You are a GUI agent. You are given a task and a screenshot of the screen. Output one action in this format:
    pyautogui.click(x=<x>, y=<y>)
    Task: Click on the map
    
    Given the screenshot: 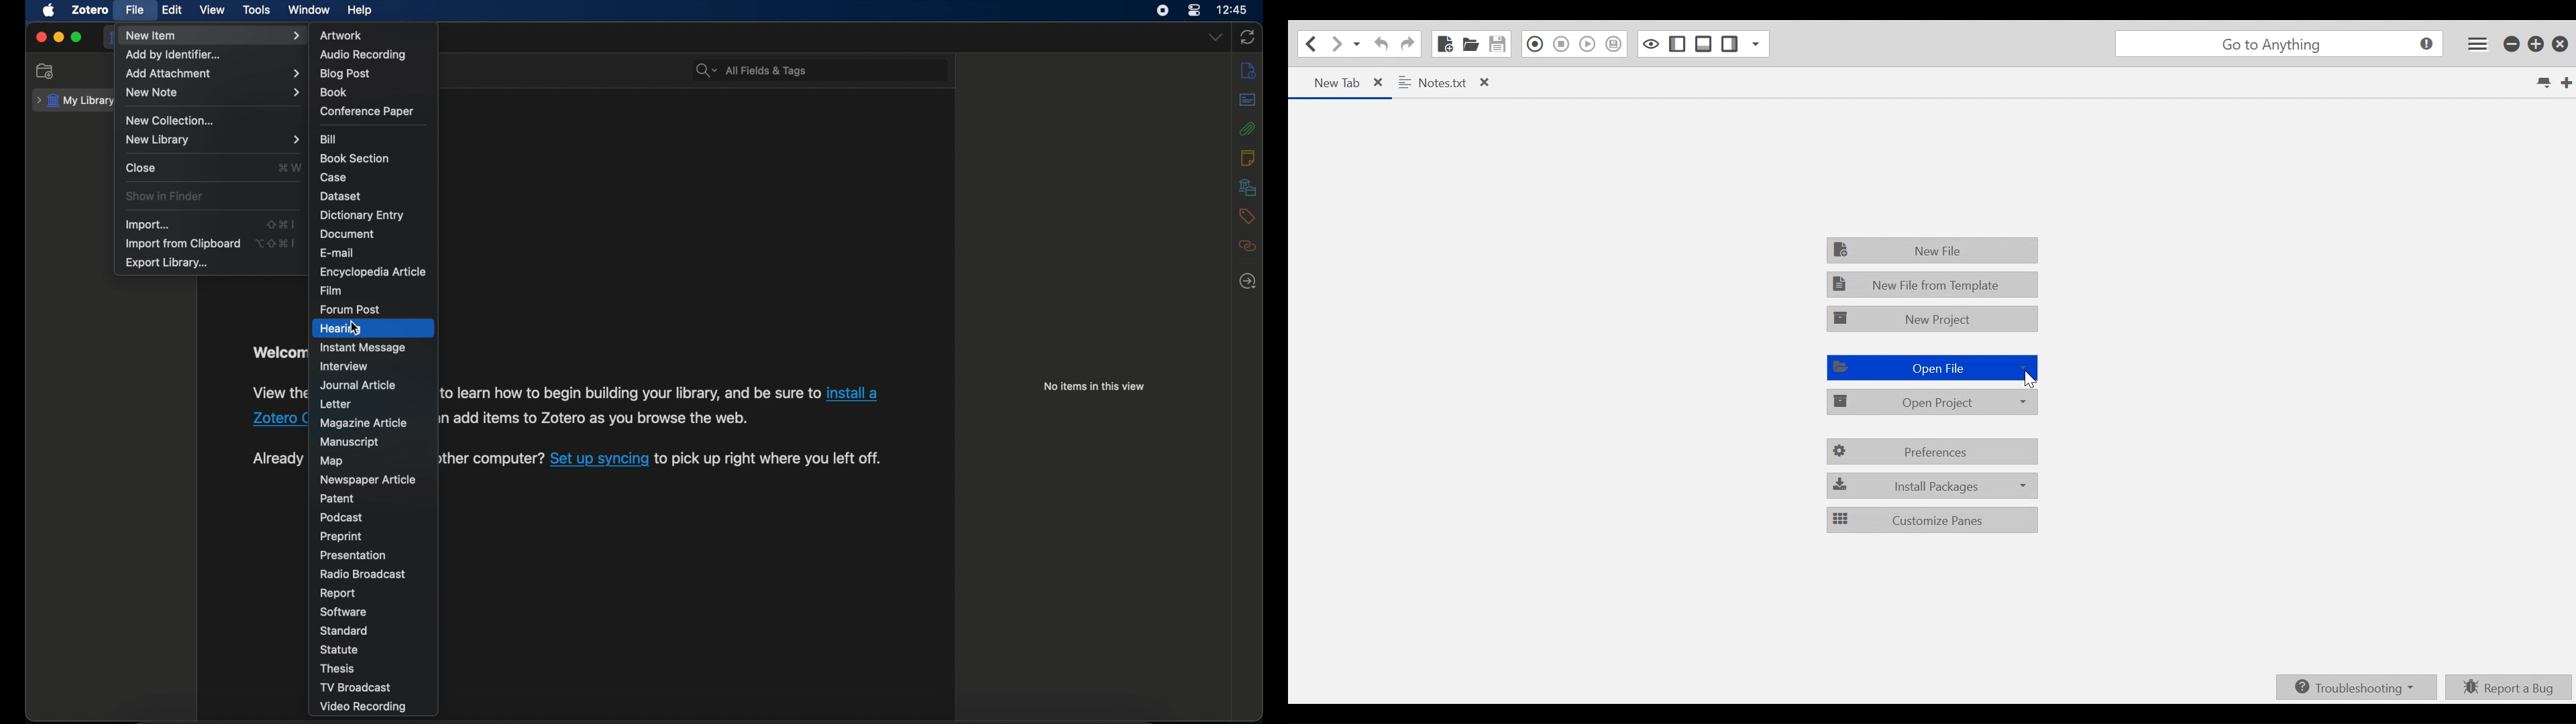 What is the action you would take?
    pyautogui.click(x=329, y=461)
    